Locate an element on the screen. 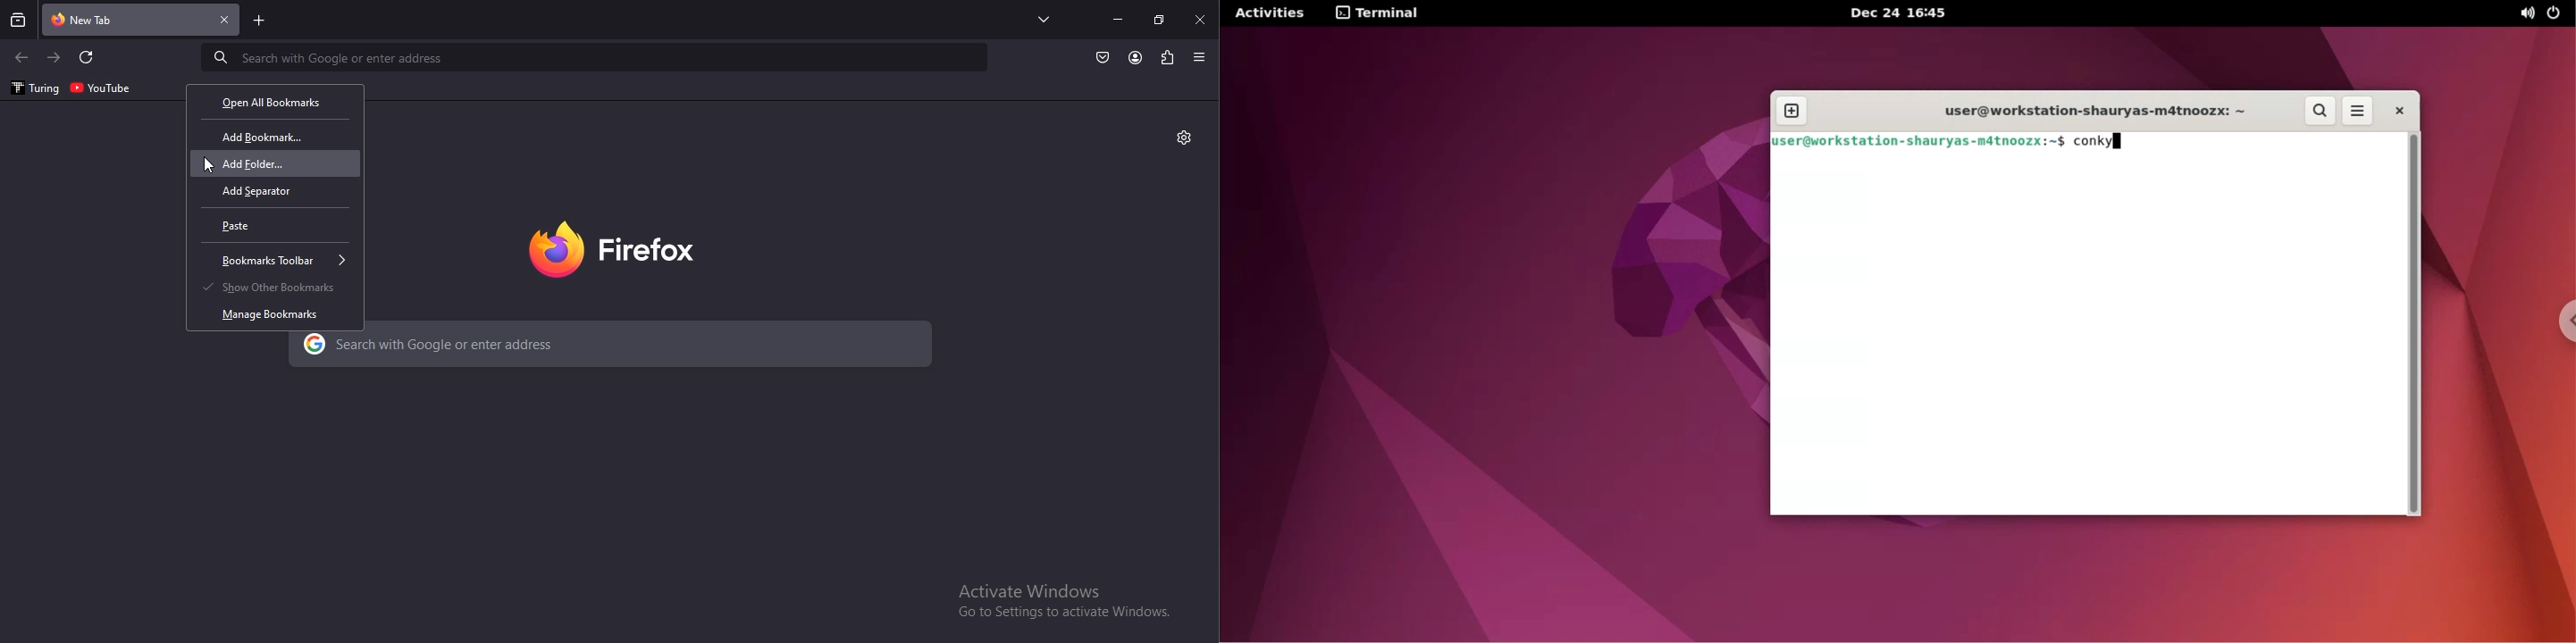 The height and width of the screenshot is (644, 2576). current tab is located at coordinates (142, 21).